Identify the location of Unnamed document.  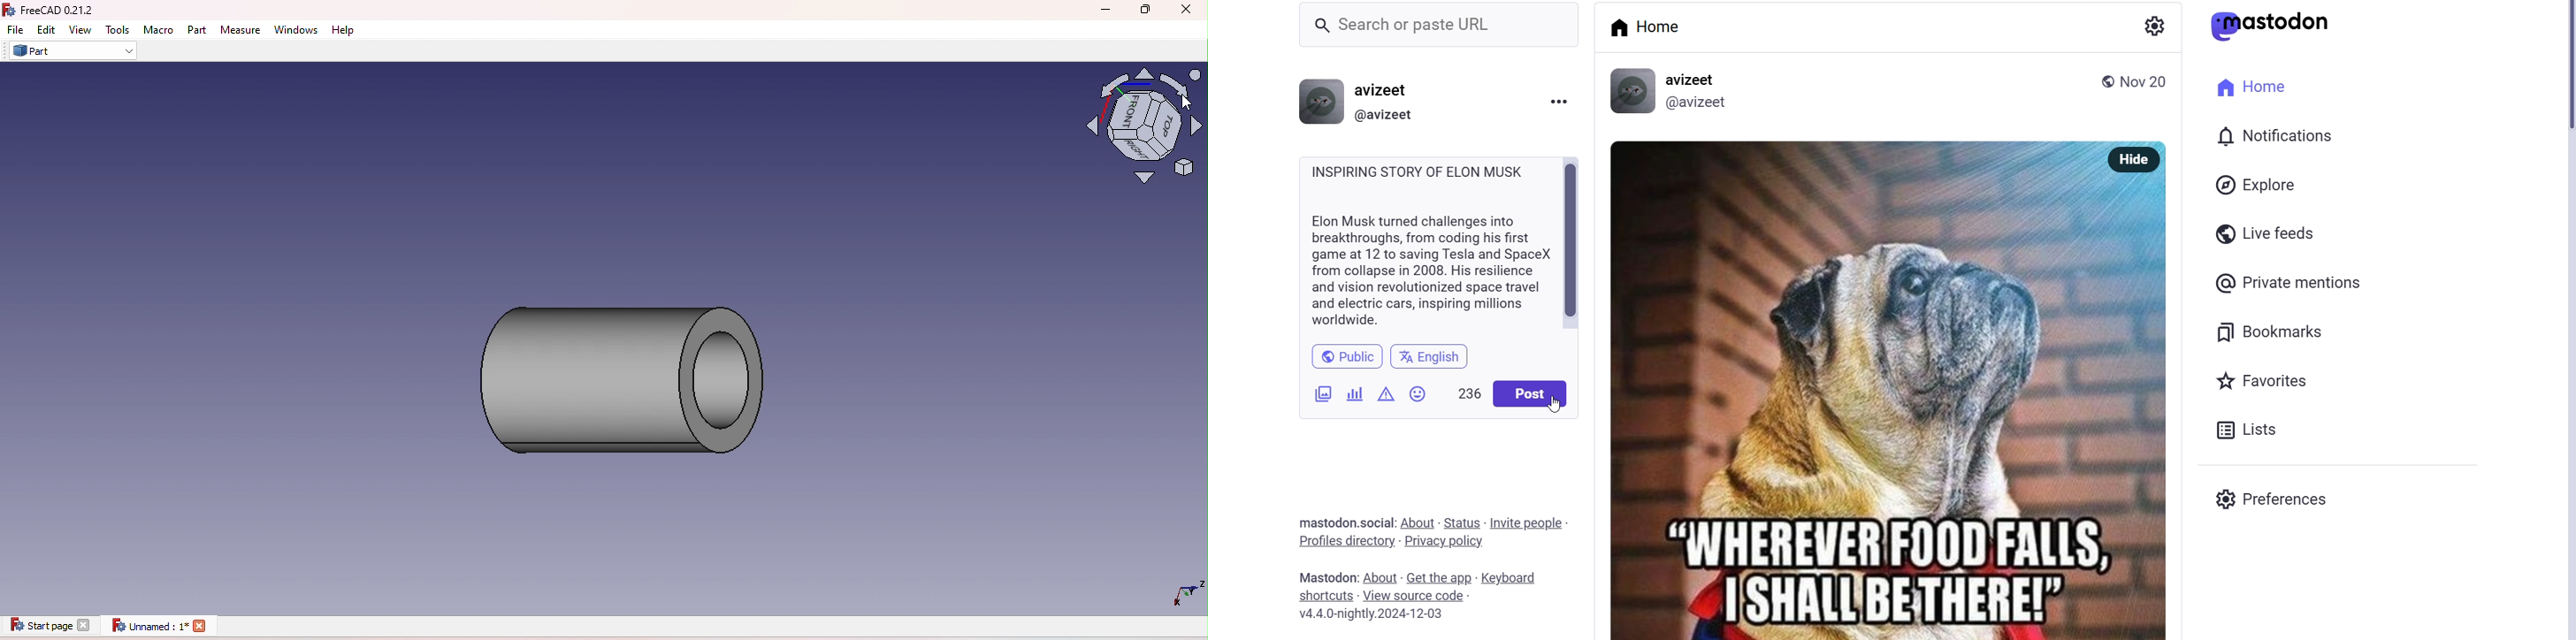
(157, 627).